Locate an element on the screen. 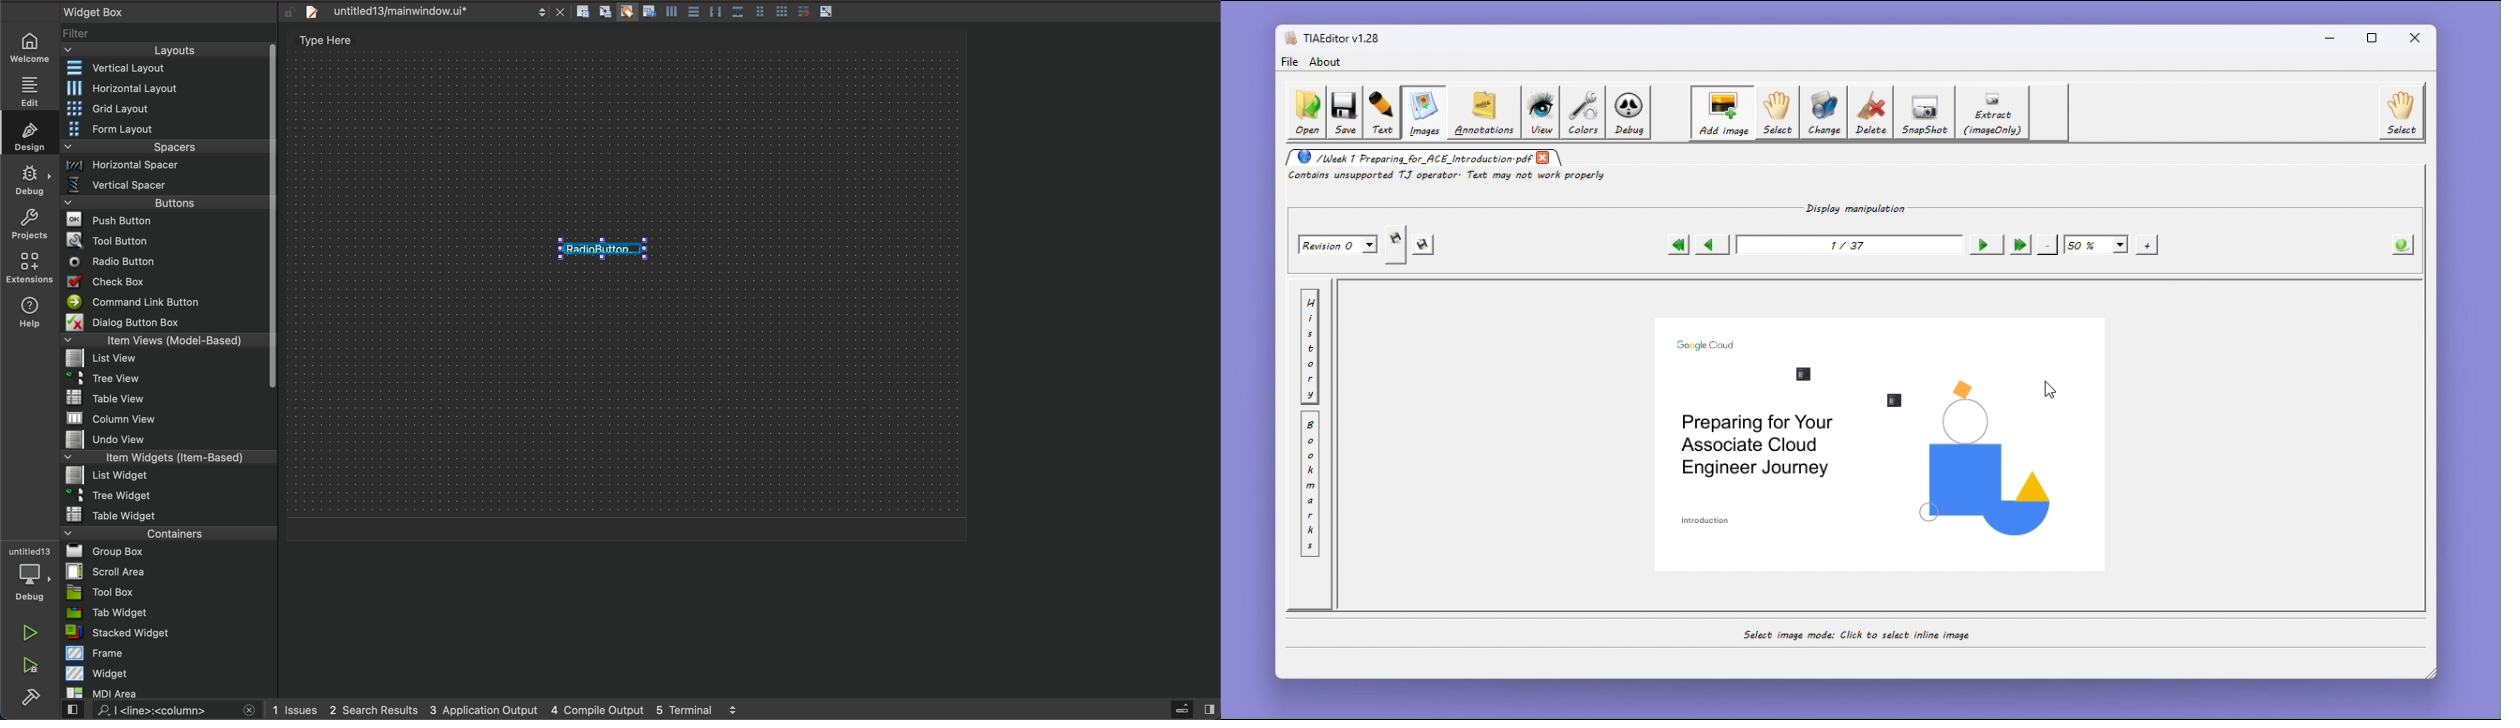   is located at coordinates (648, 13).